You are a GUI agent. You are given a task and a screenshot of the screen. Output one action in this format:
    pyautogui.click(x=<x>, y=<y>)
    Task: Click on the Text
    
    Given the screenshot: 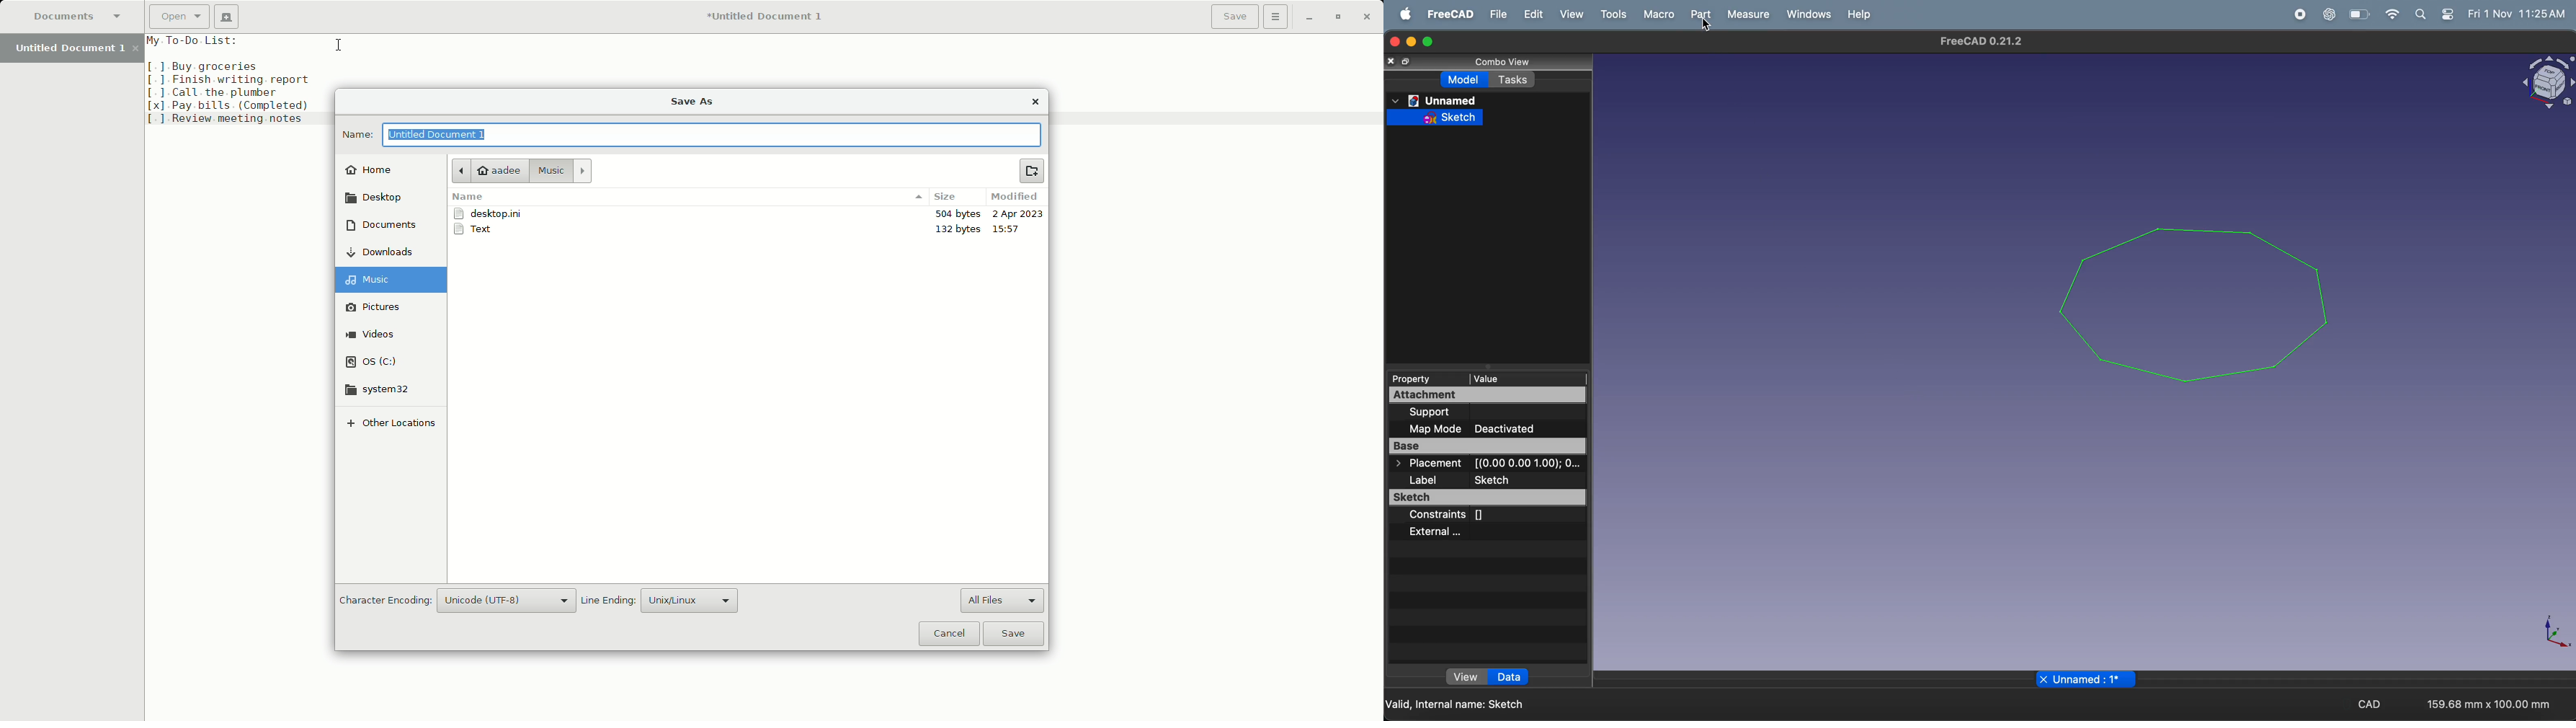 What is the action you would take?
    pyautogui.click(x=479, y=231)
    